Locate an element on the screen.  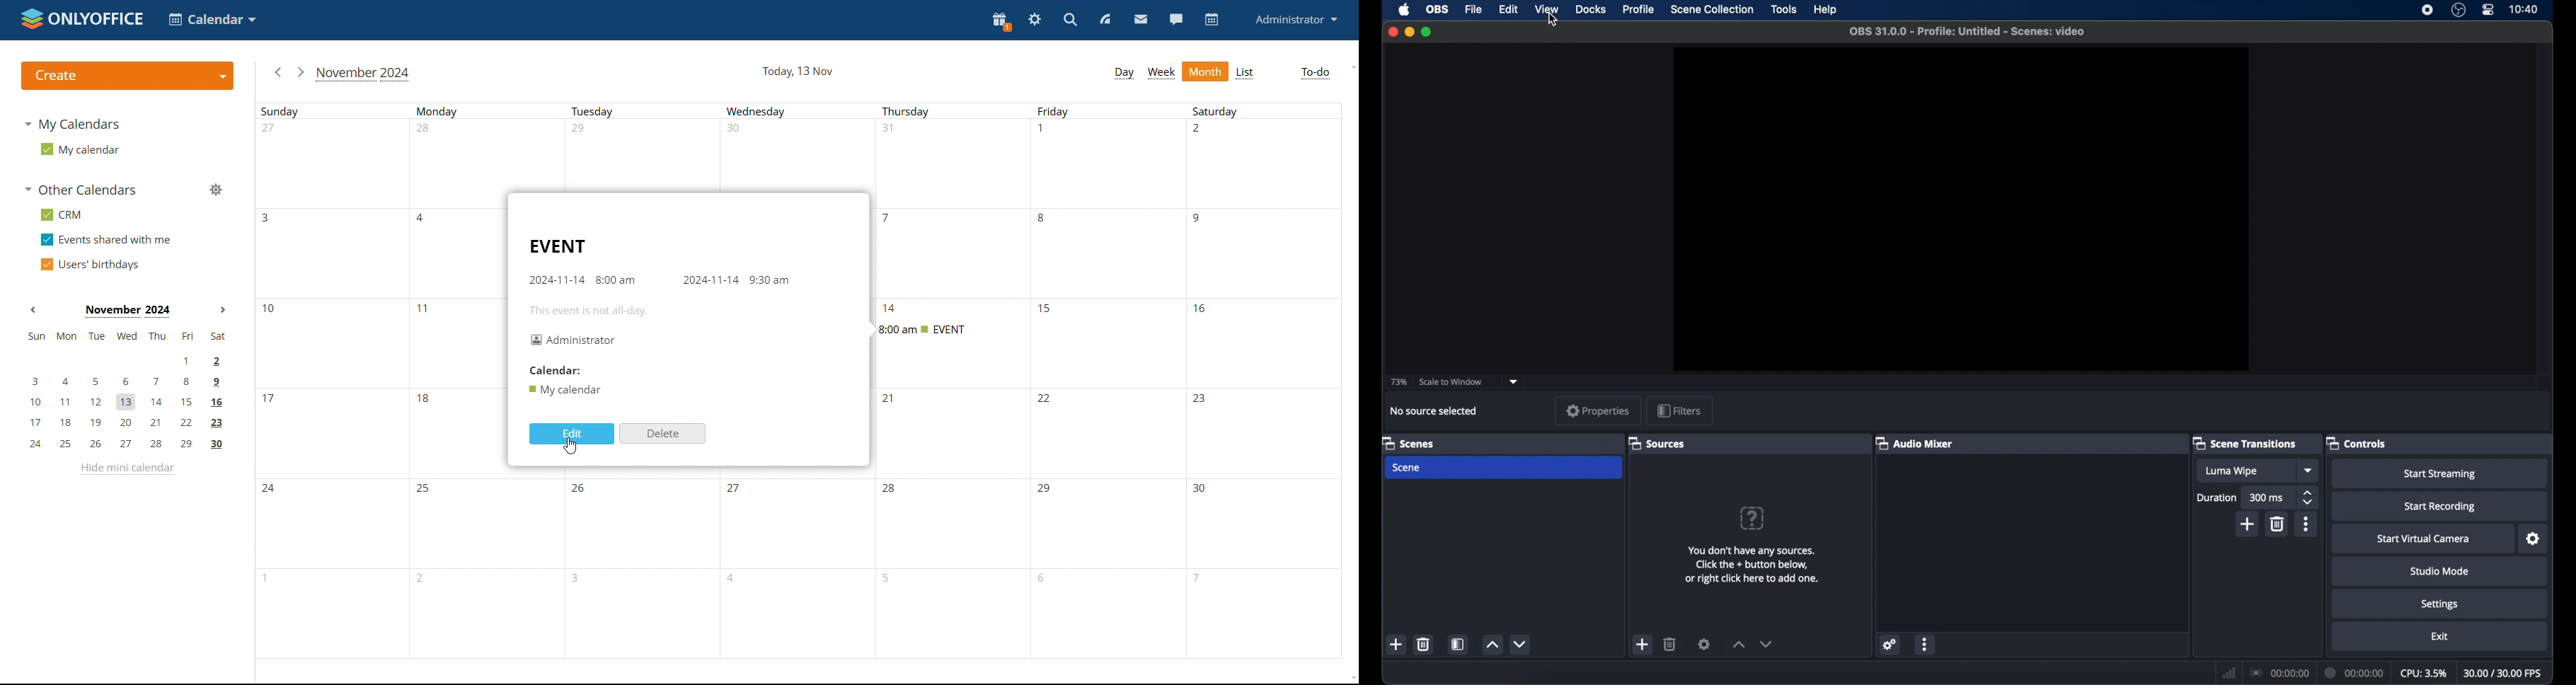
calendar is located at coordinates (1210, 20).